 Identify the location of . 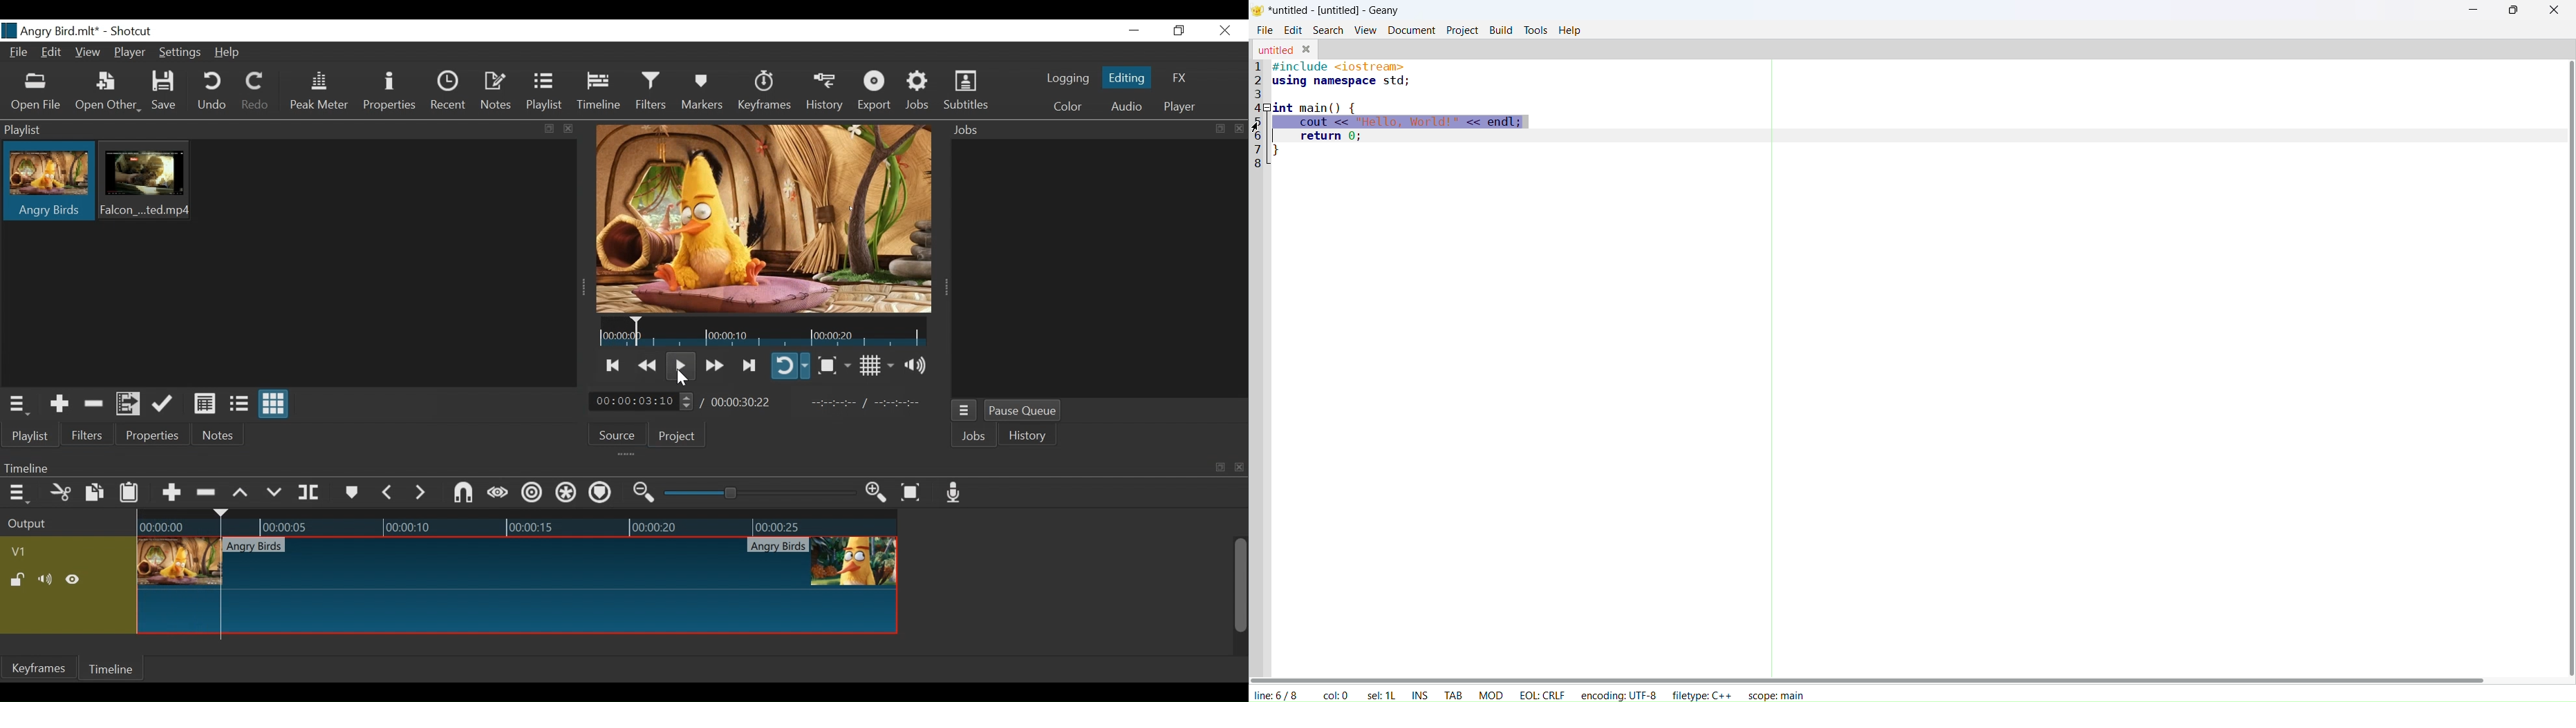
(625, 467).